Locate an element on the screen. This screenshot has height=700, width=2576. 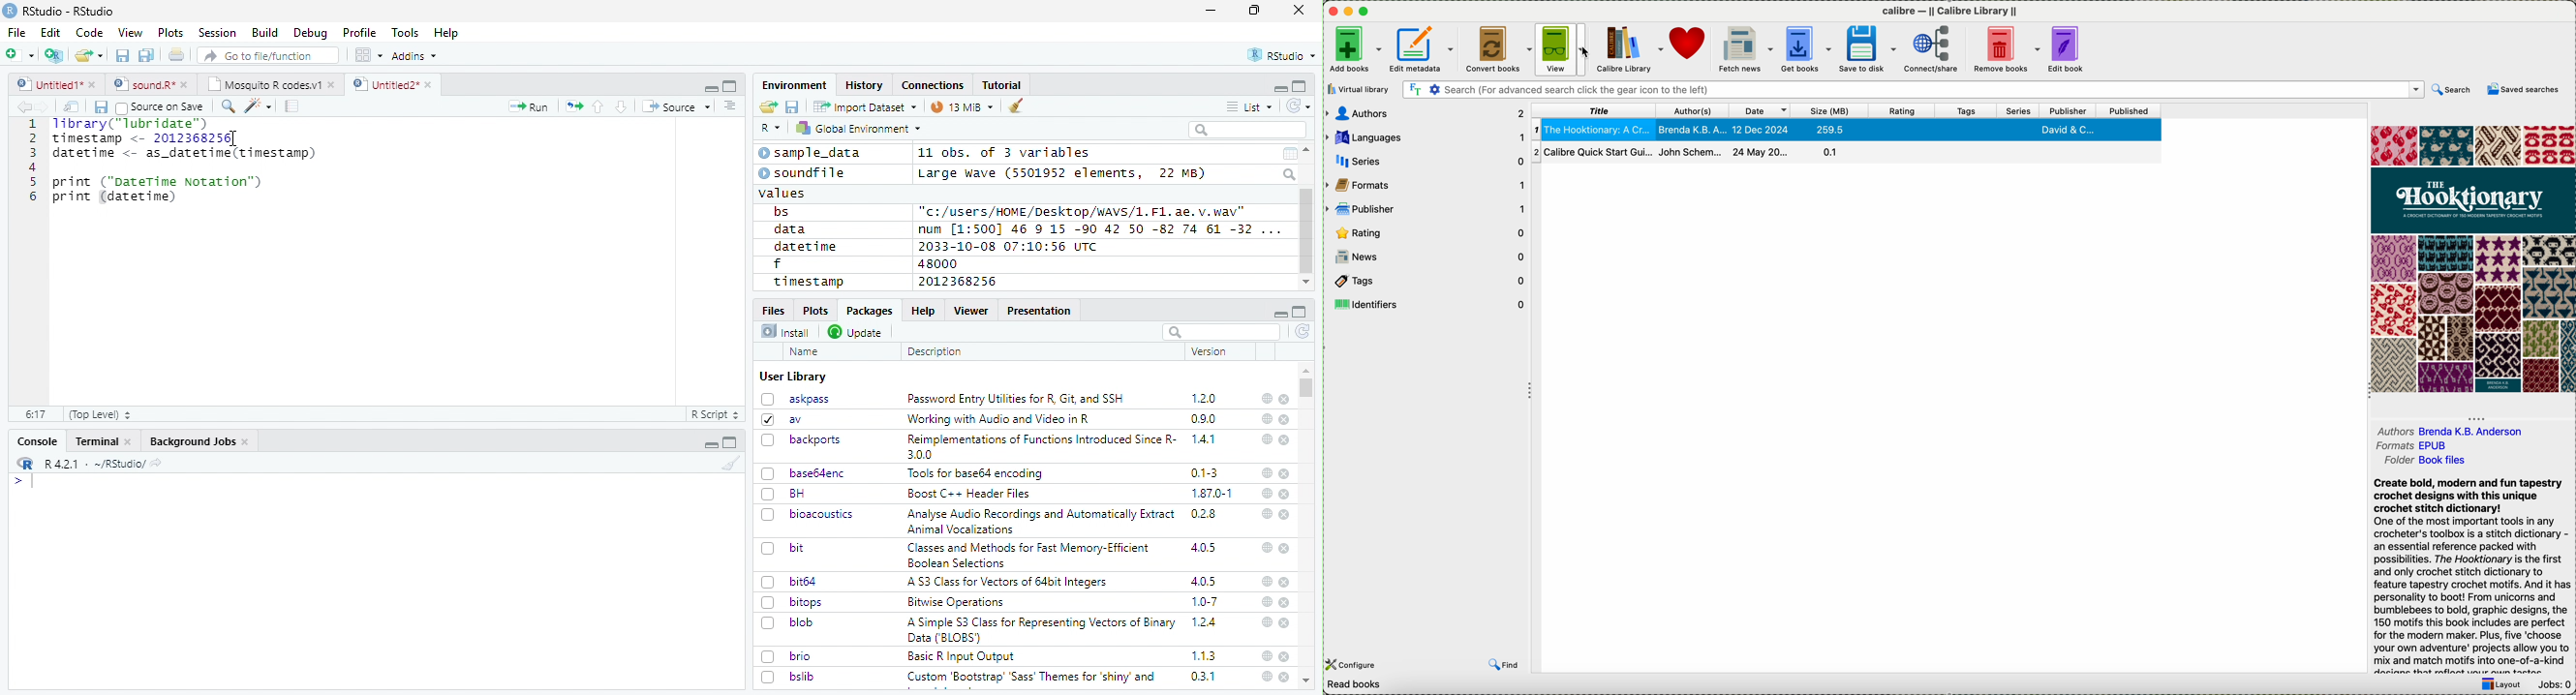
Plots is located at coordinates (170, 33).